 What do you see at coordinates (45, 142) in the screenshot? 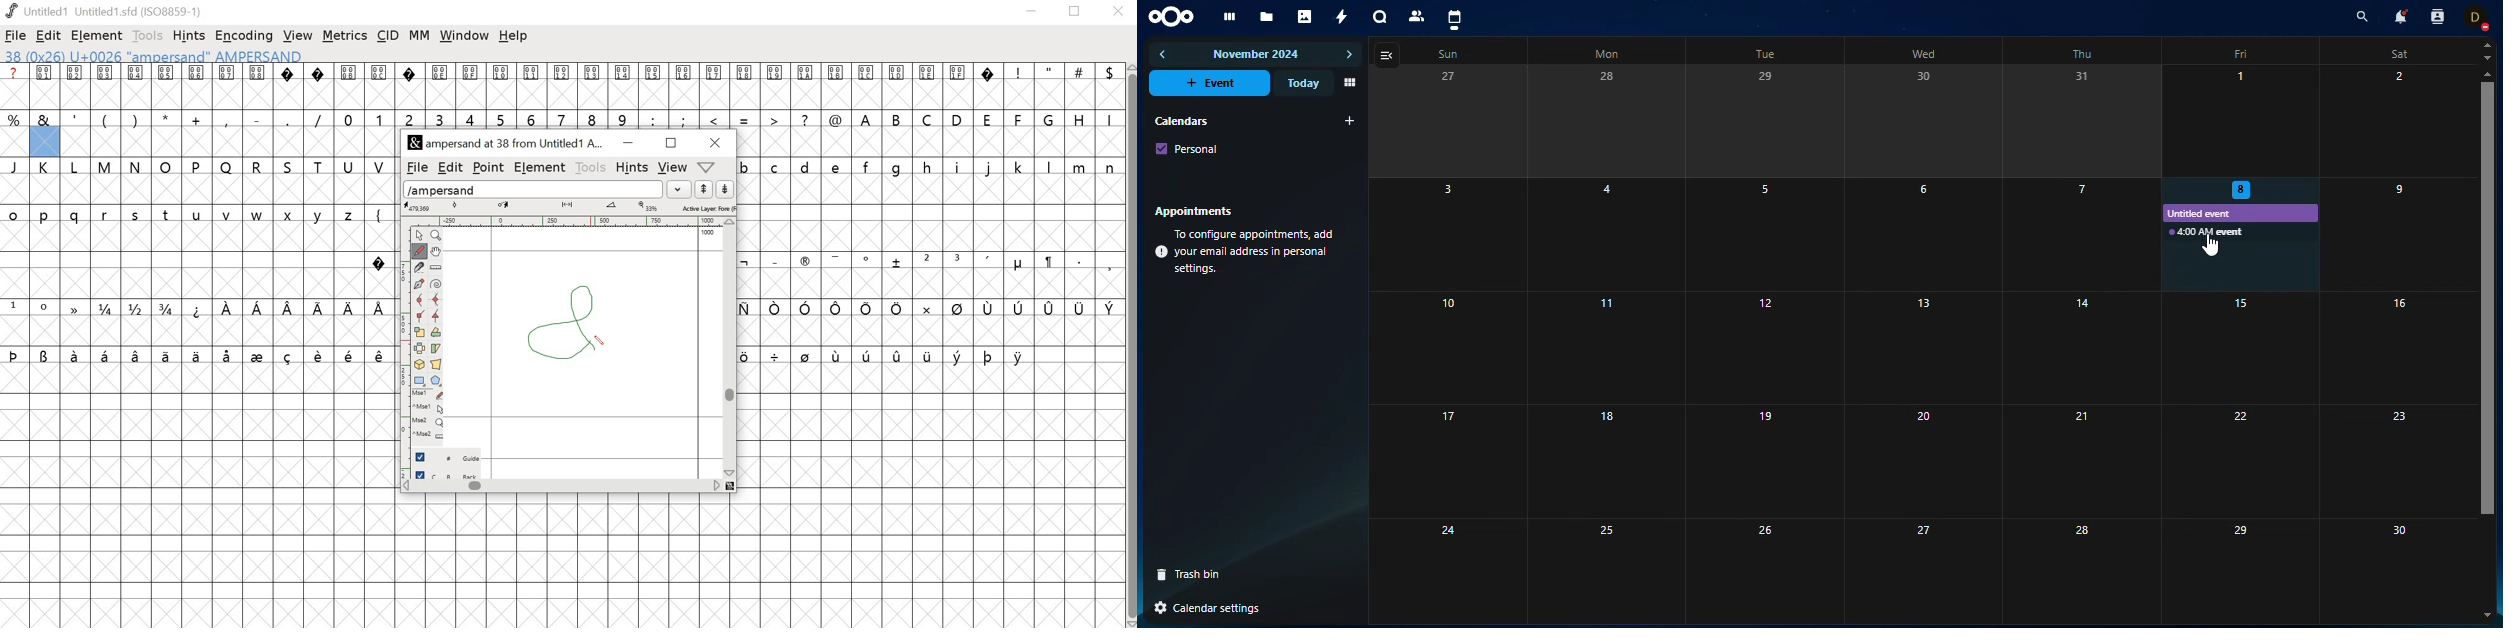
I see `glyphy slot` at bounding box center [45, 142].